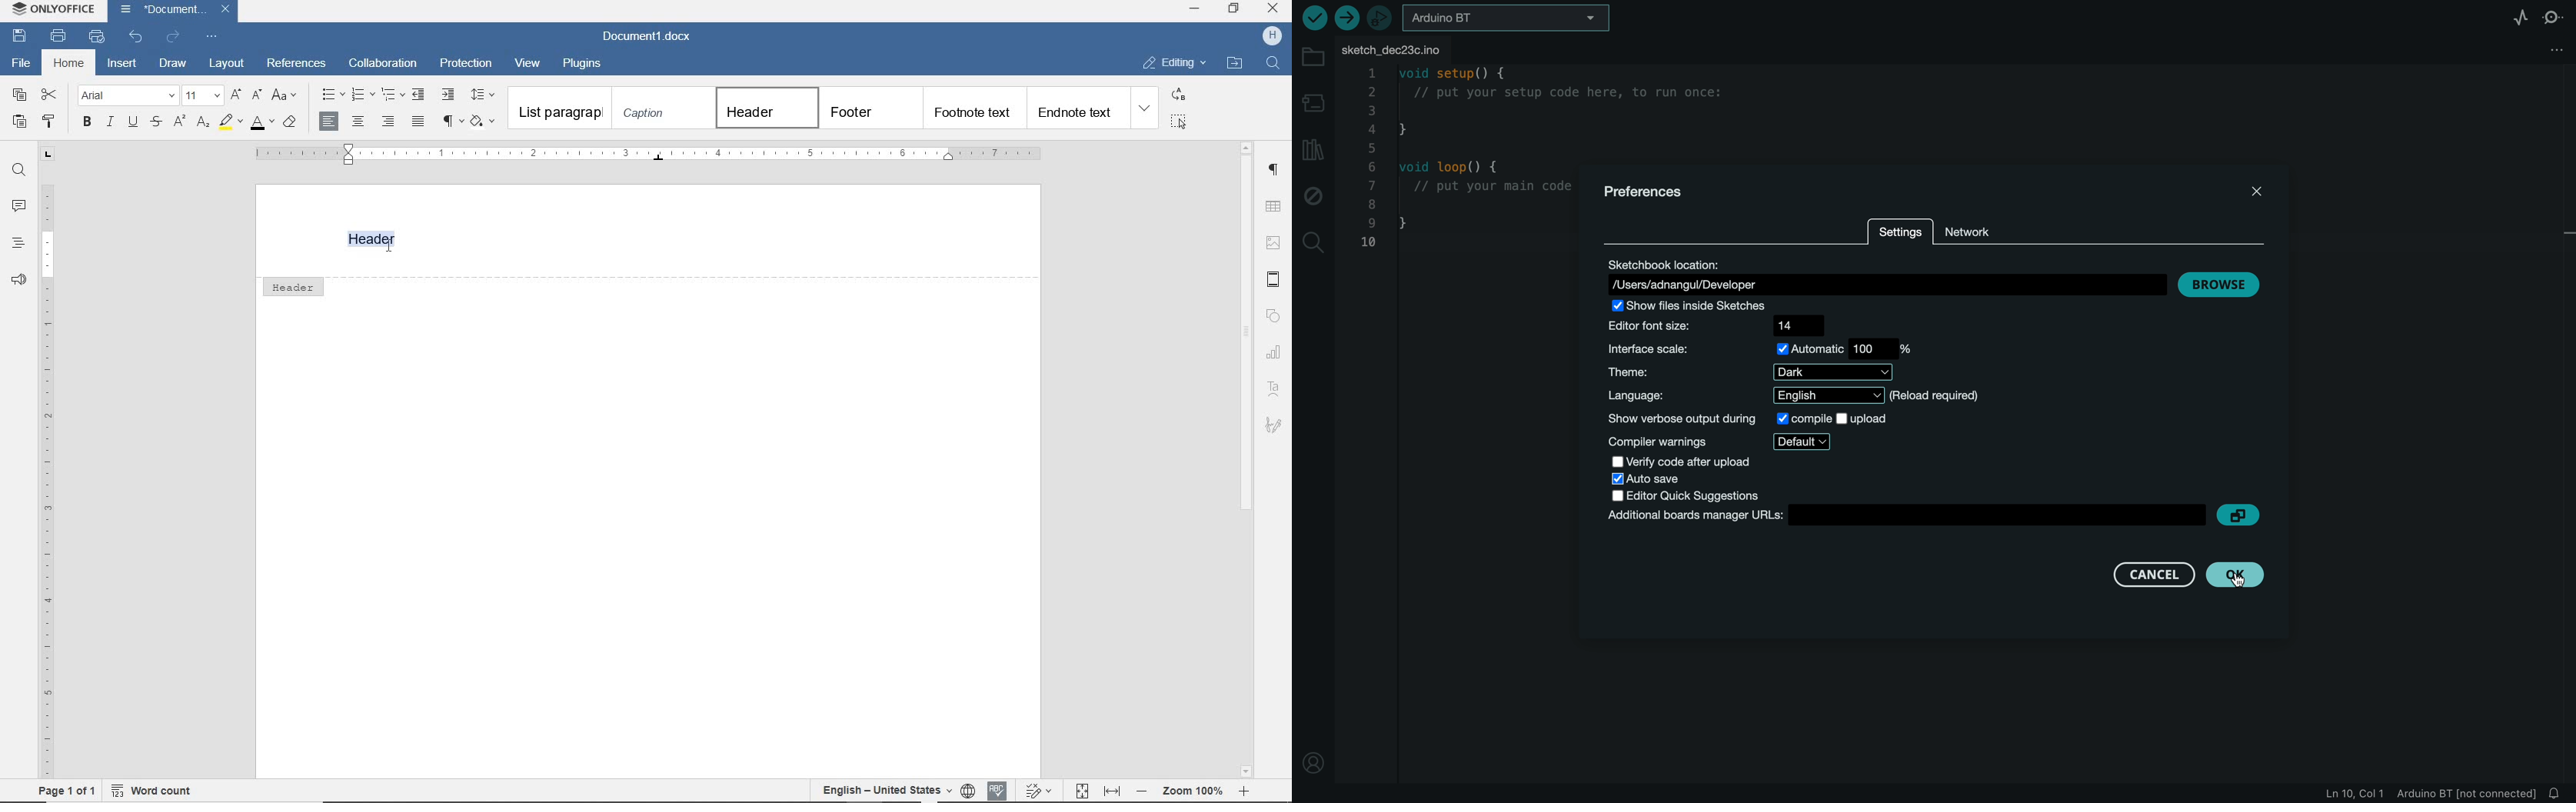 This screenshot has width=2576, height=812. I want to click on fit to width, so click(1113, 791).